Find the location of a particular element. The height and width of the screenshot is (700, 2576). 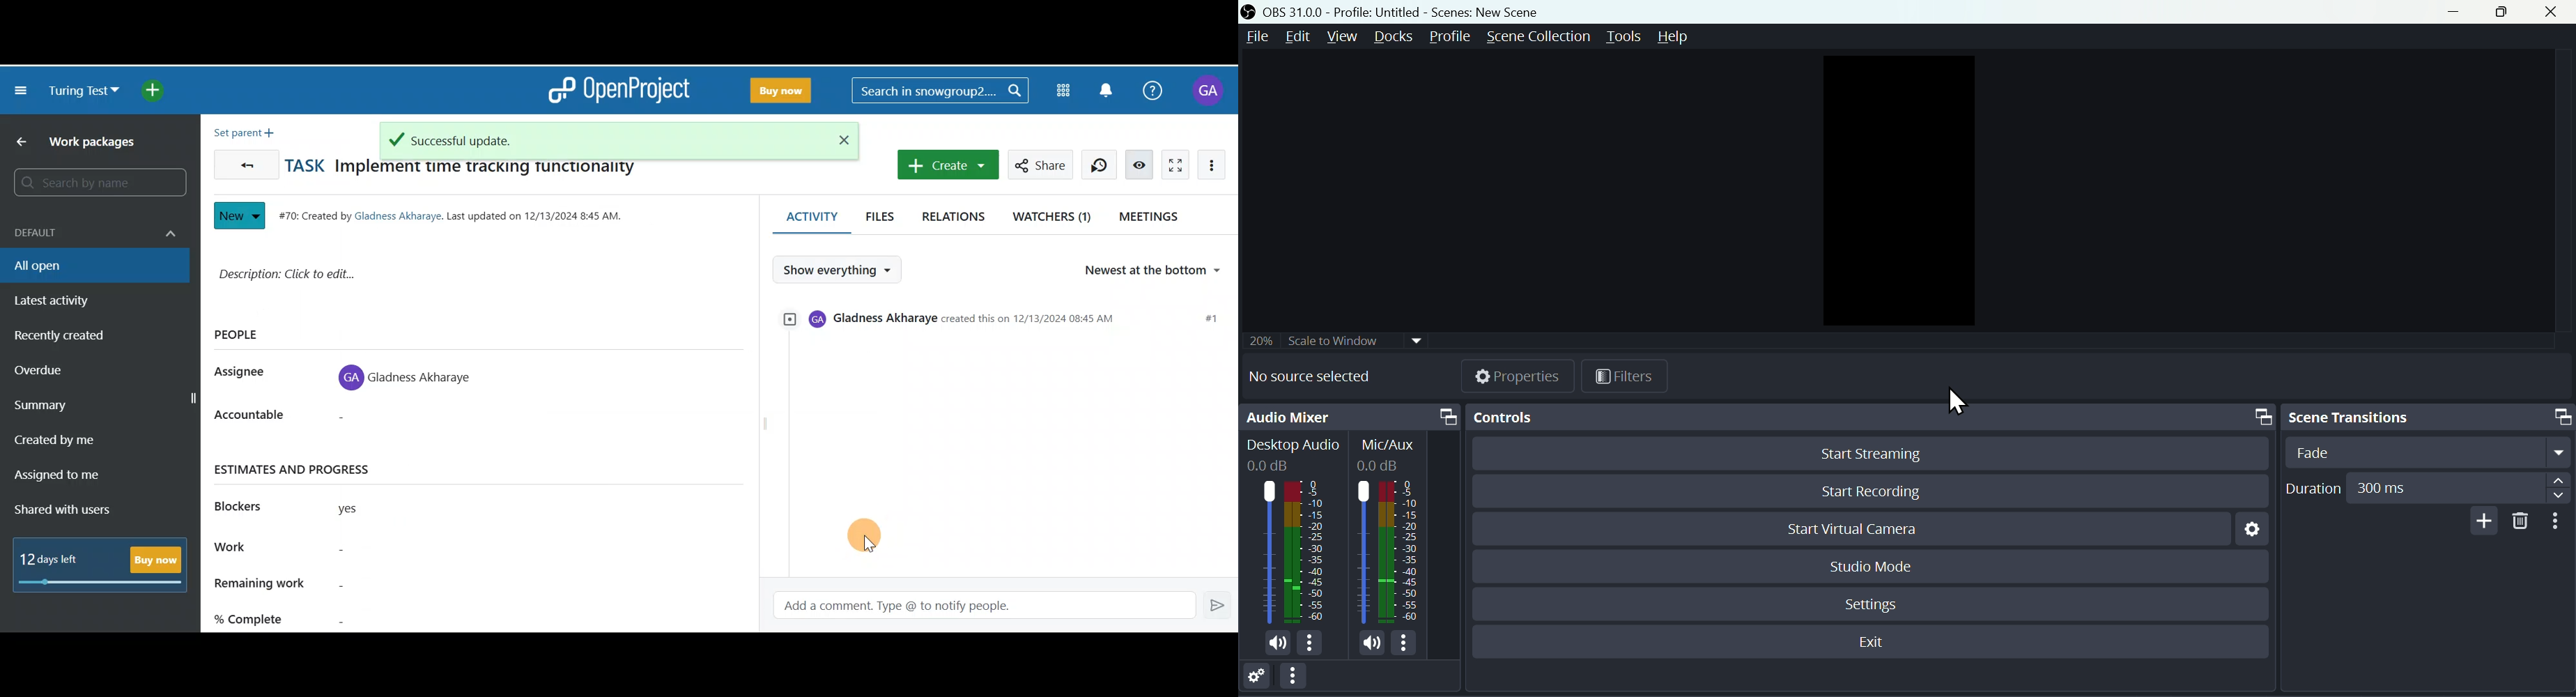

start virtual camera is located at coordinates (1864, 530).